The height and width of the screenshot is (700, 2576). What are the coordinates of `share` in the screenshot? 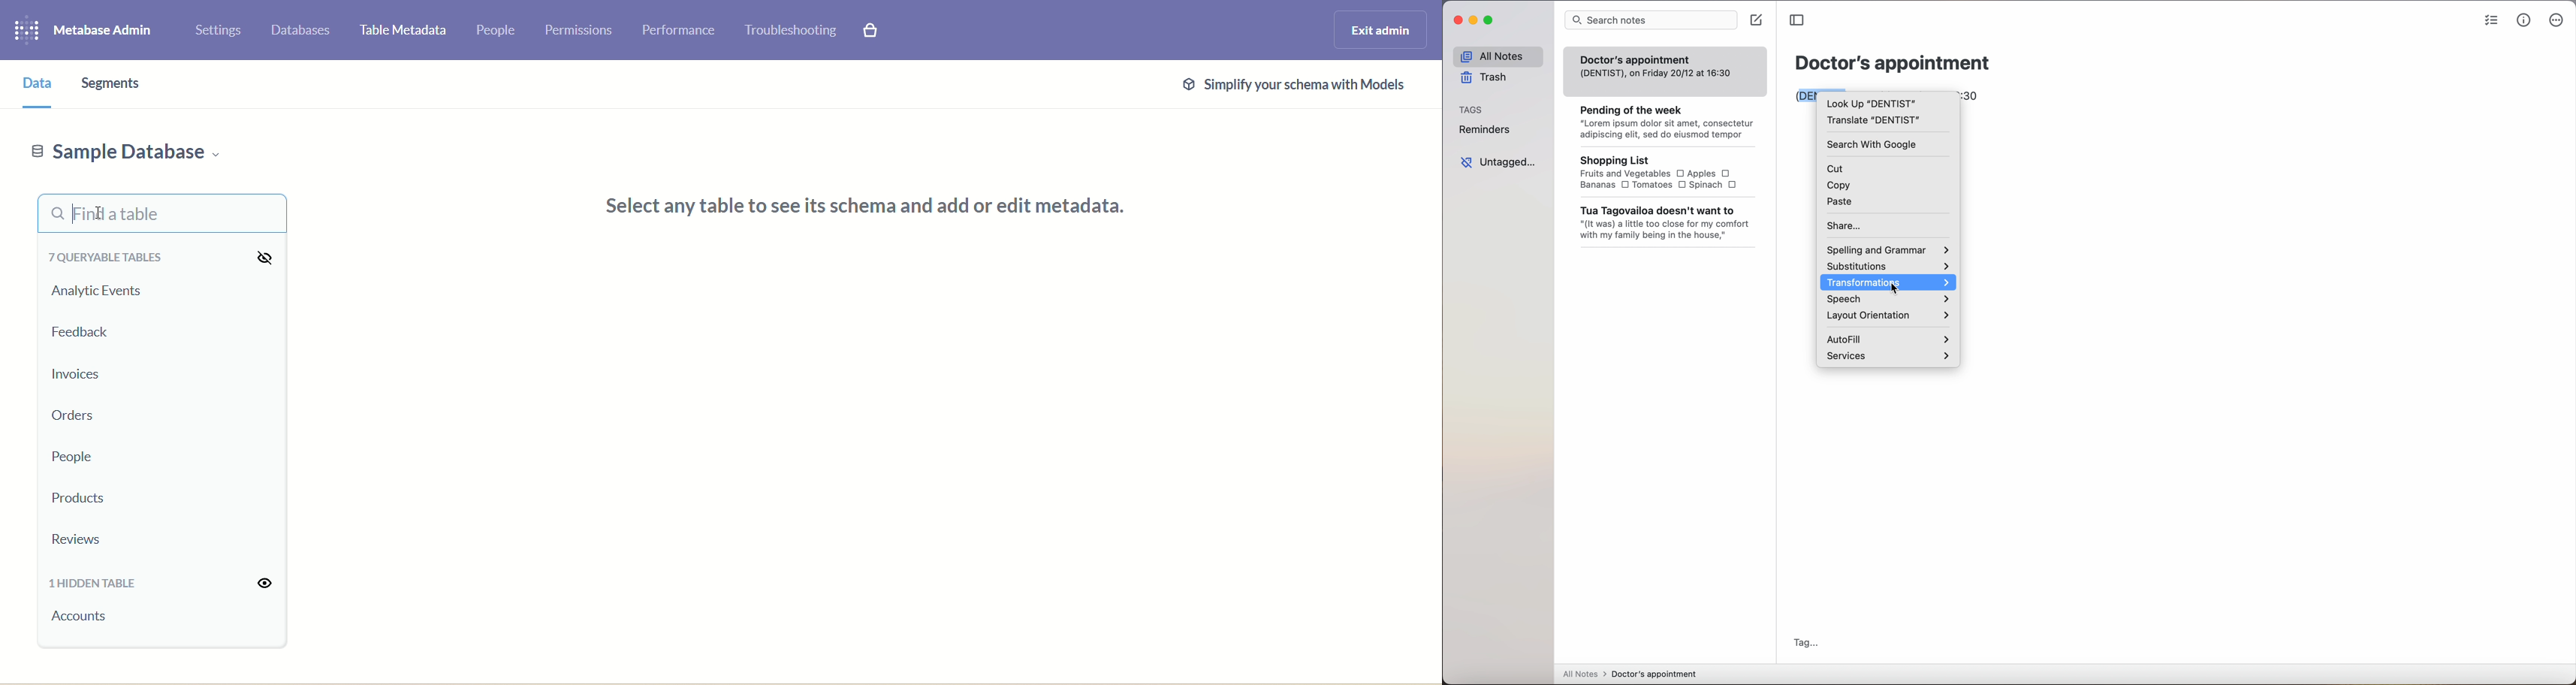 It's located at (1846, 226).